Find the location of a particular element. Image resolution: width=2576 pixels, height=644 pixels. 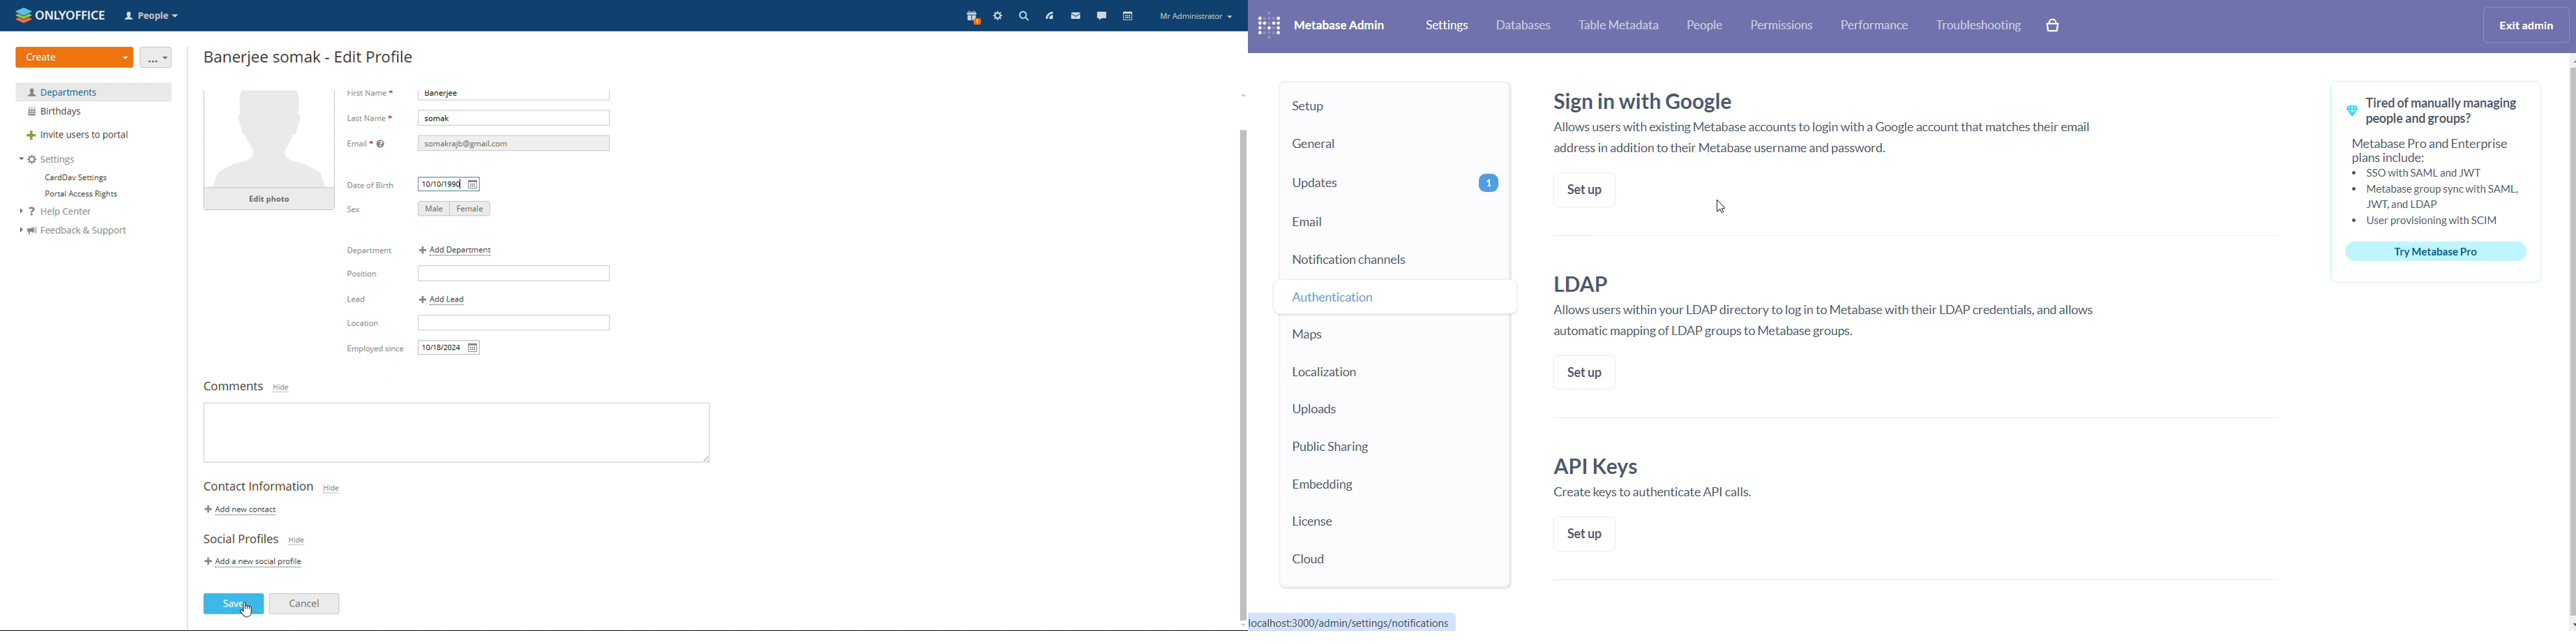

more actions is located at coordinates (157, 57).